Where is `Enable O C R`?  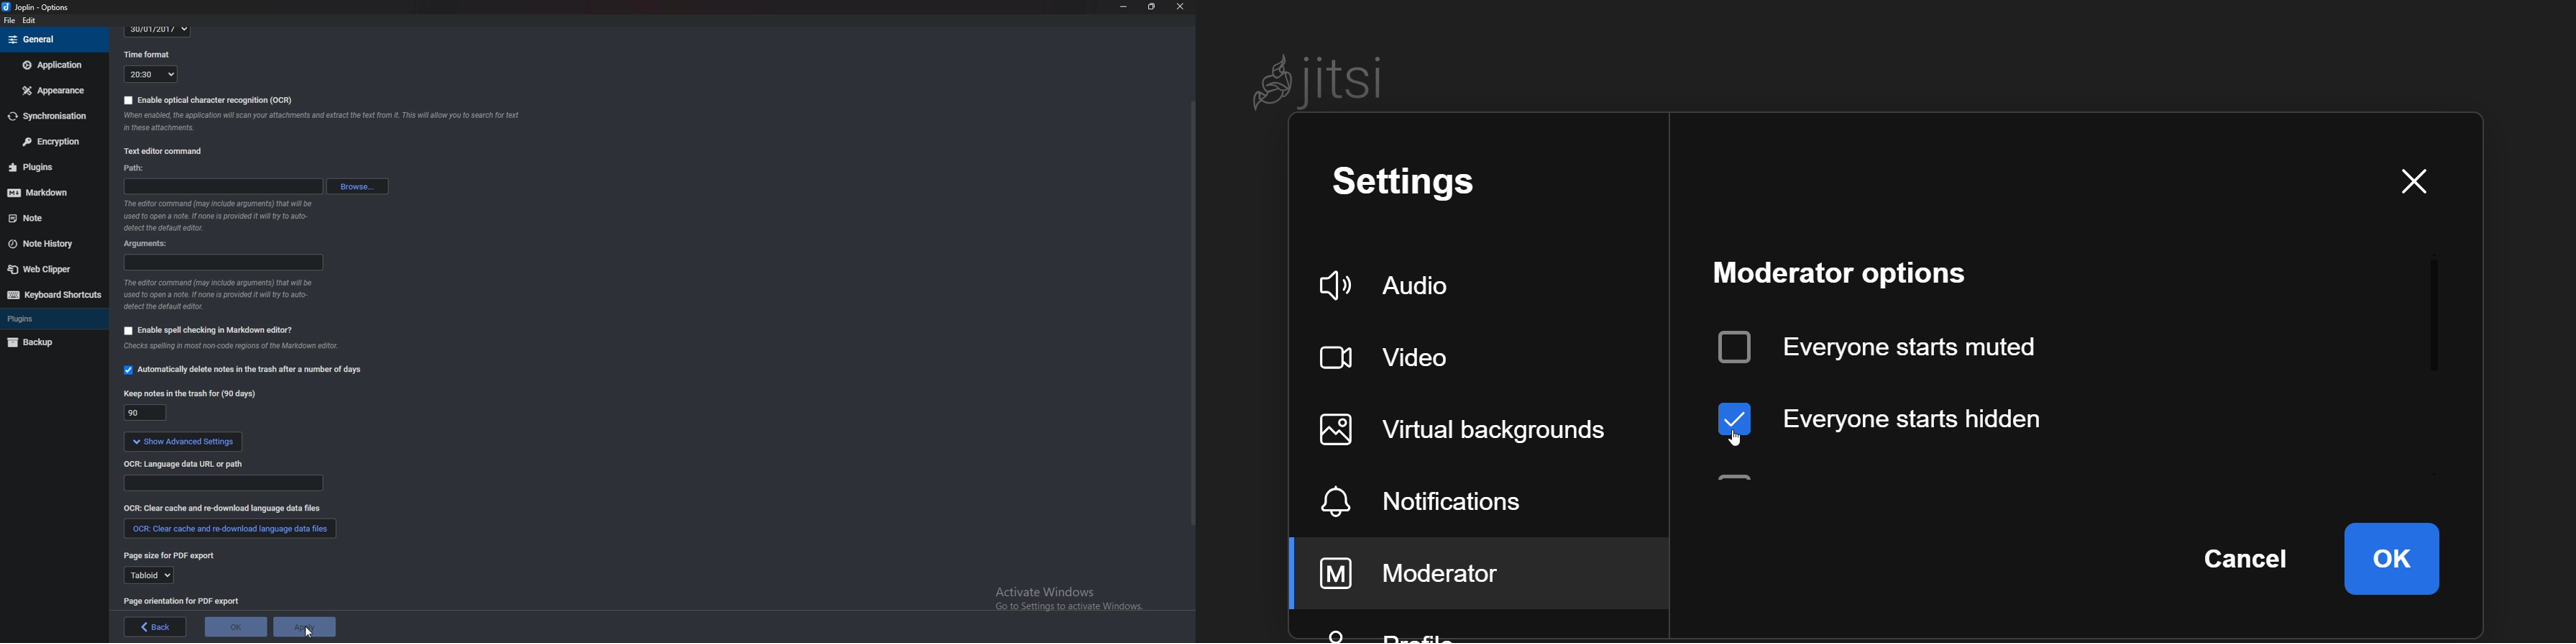
Enable O C R is located at coordinates (209, 100).